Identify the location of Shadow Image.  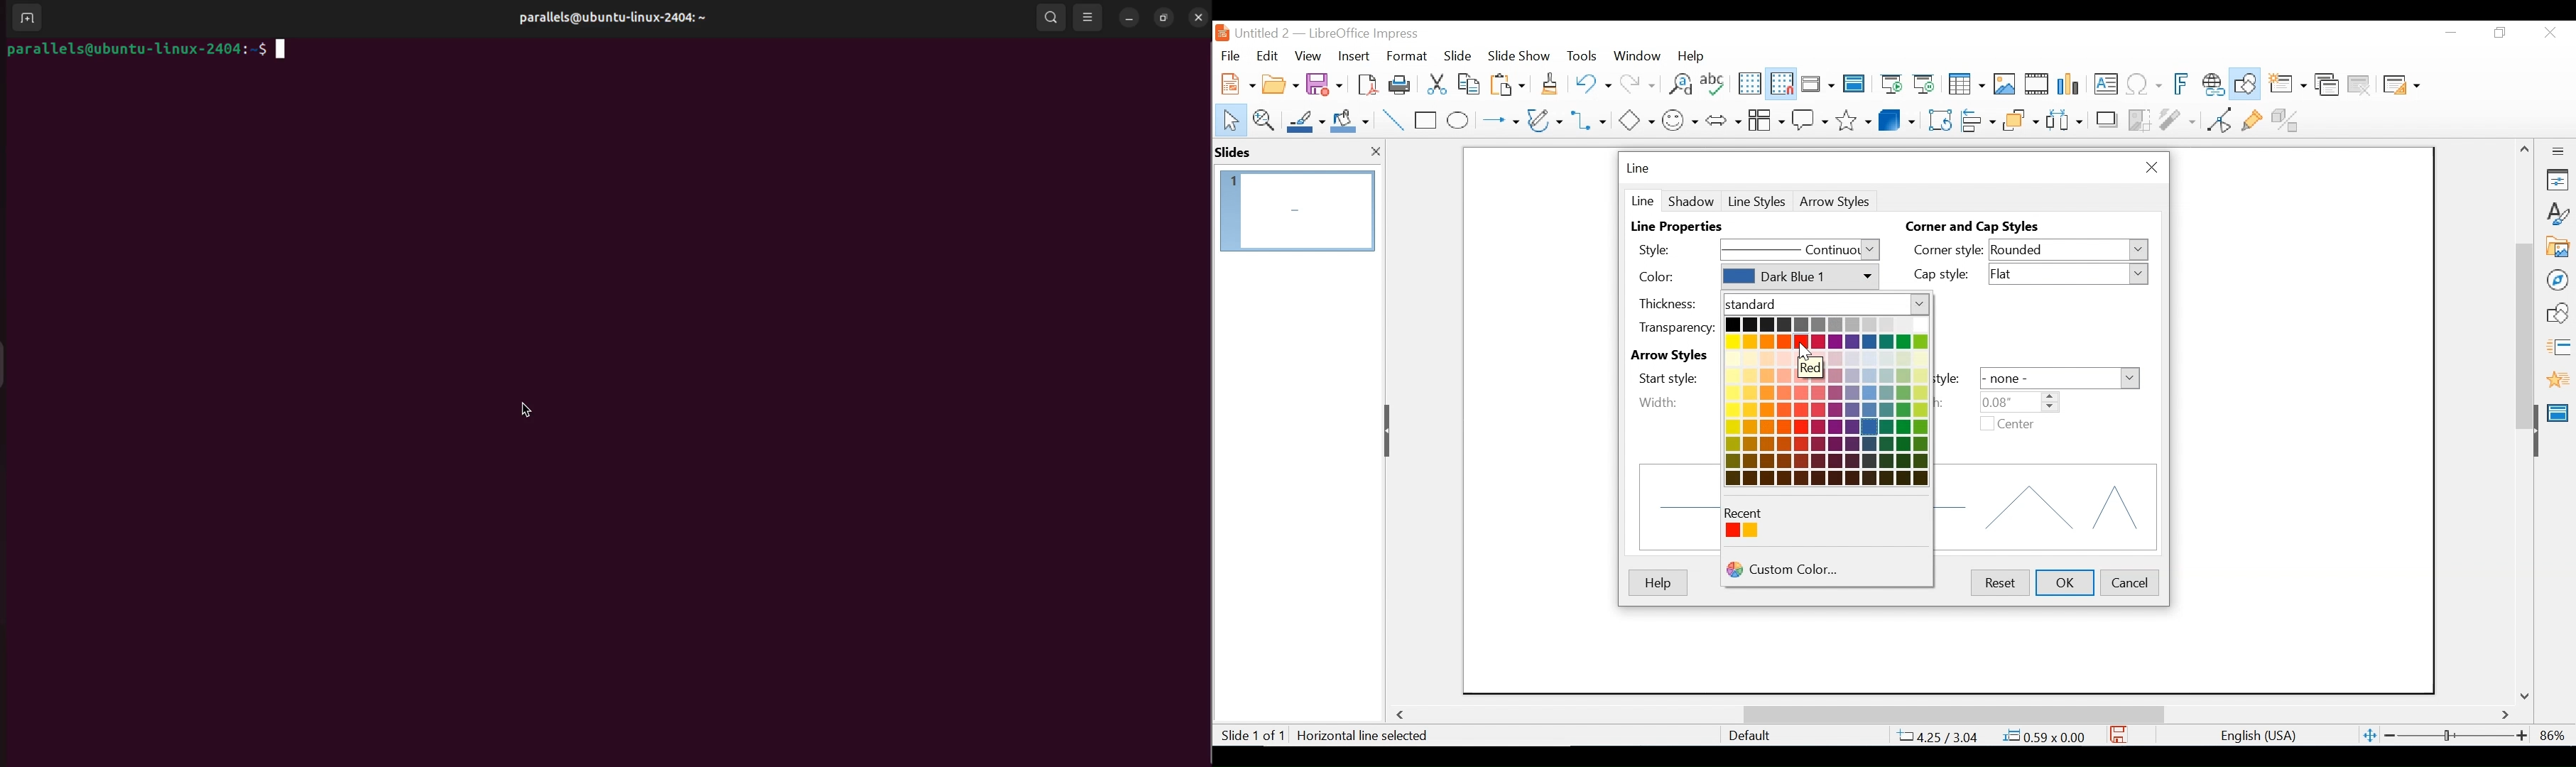
(2108, 119).